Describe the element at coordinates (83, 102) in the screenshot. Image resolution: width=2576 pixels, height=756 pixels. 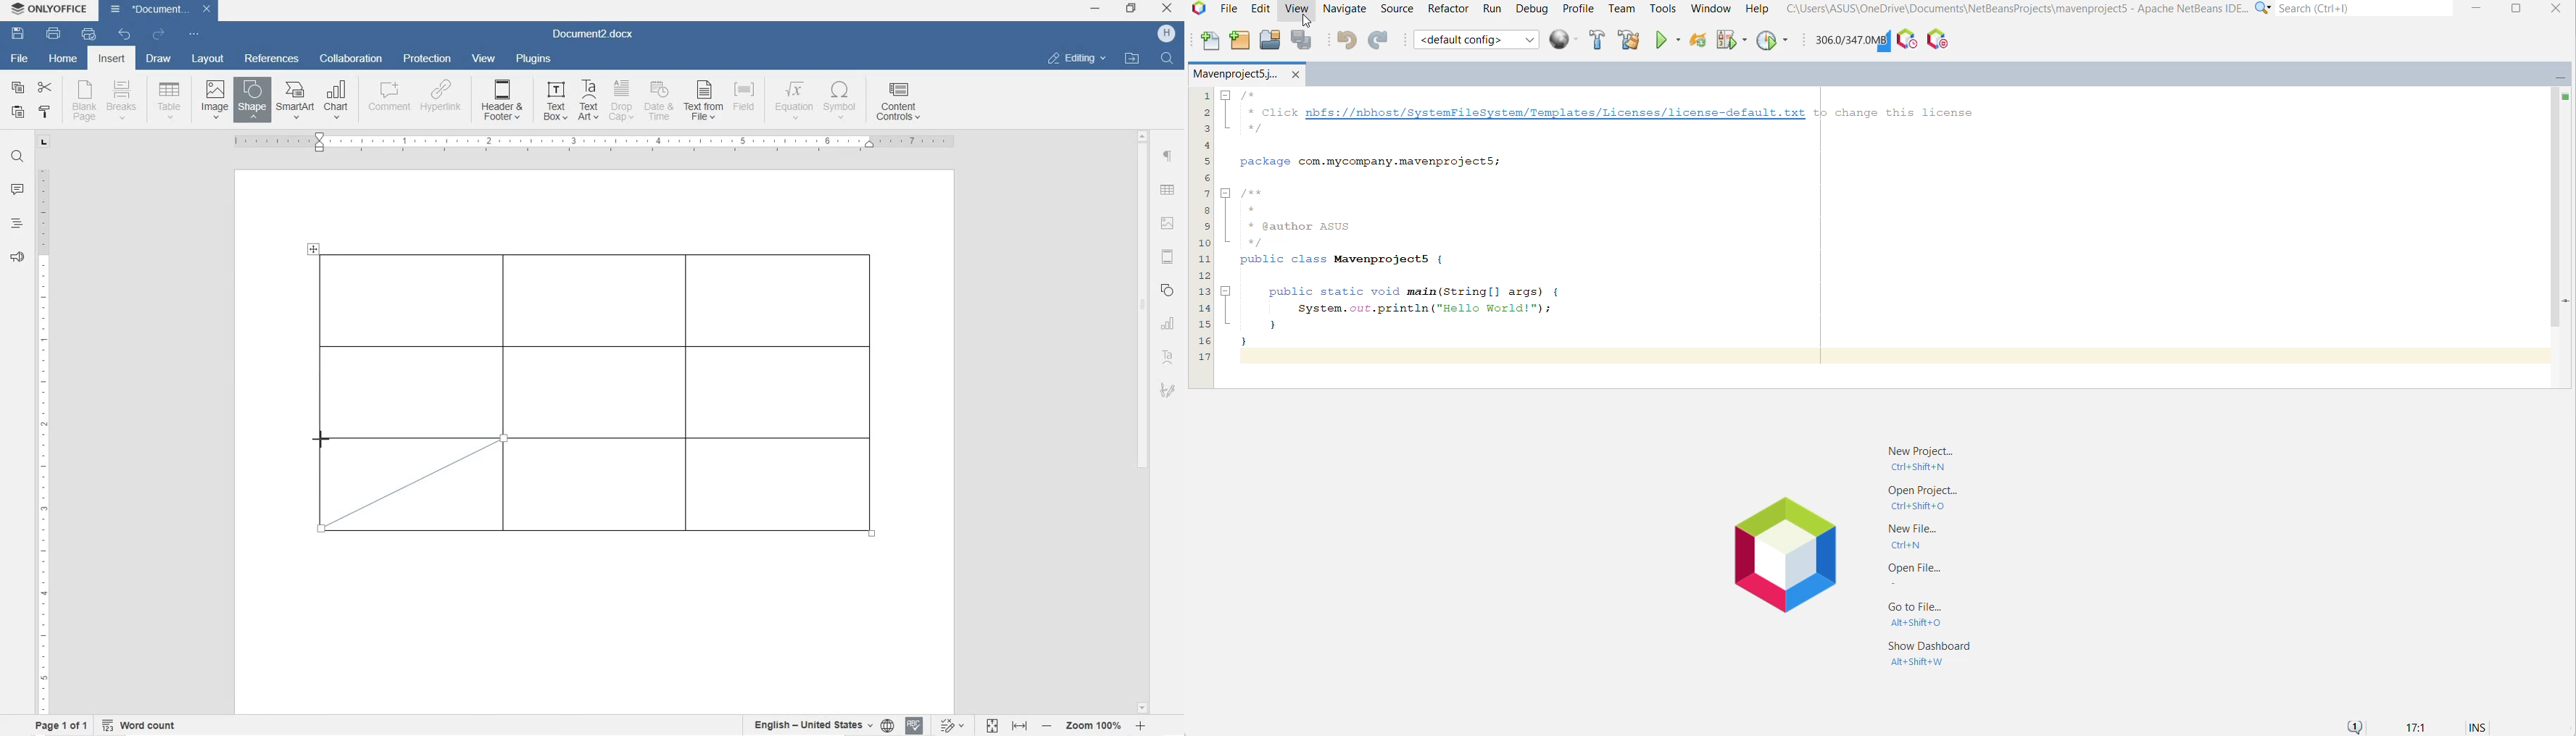
I see `blank page` at that location.